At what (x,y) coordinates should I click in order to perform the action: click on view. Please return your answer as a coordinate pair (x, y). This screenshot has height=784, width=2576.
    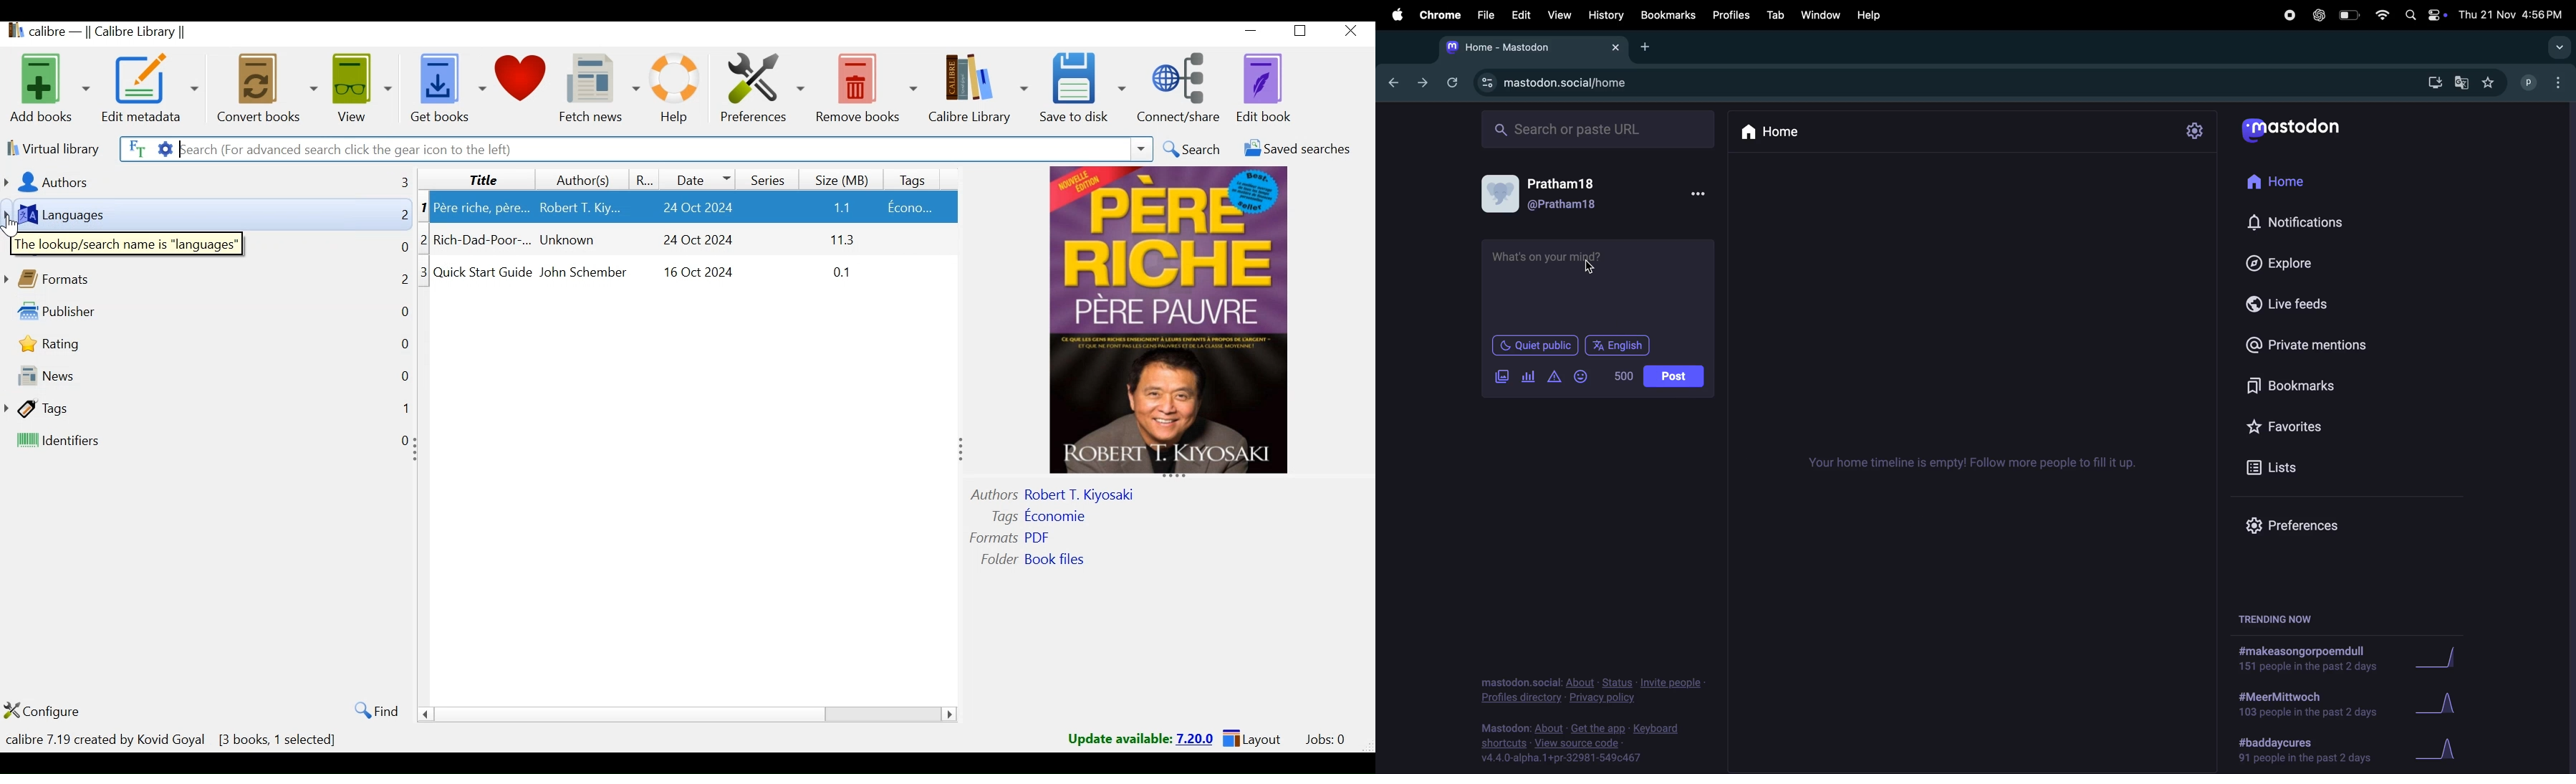
    Looking at the image, I should click on (1559, 14).